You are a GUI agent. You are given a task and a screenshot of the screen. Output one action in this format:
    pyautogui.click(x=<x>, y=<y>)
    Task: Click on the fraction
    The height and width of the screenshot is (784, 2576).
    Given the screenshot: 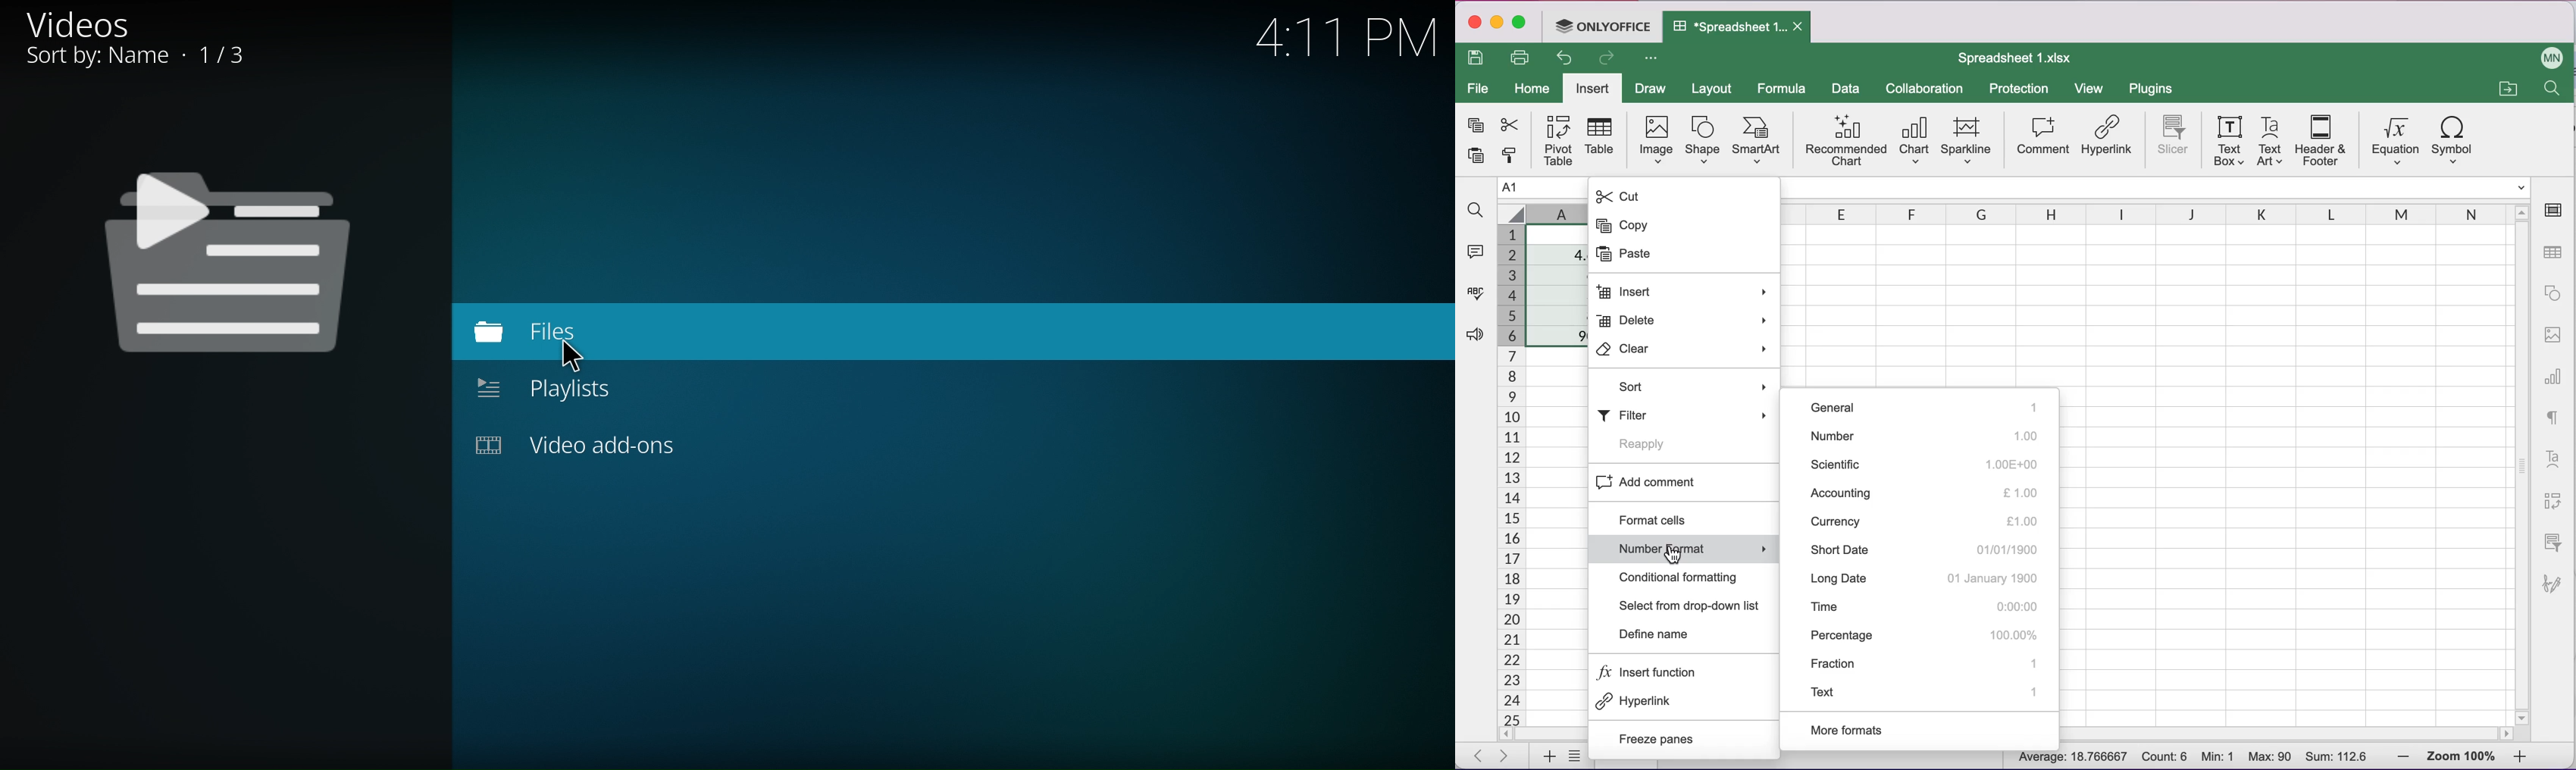 What is the action you would take?
    pyautogui.click(x=1926, y=666)
    